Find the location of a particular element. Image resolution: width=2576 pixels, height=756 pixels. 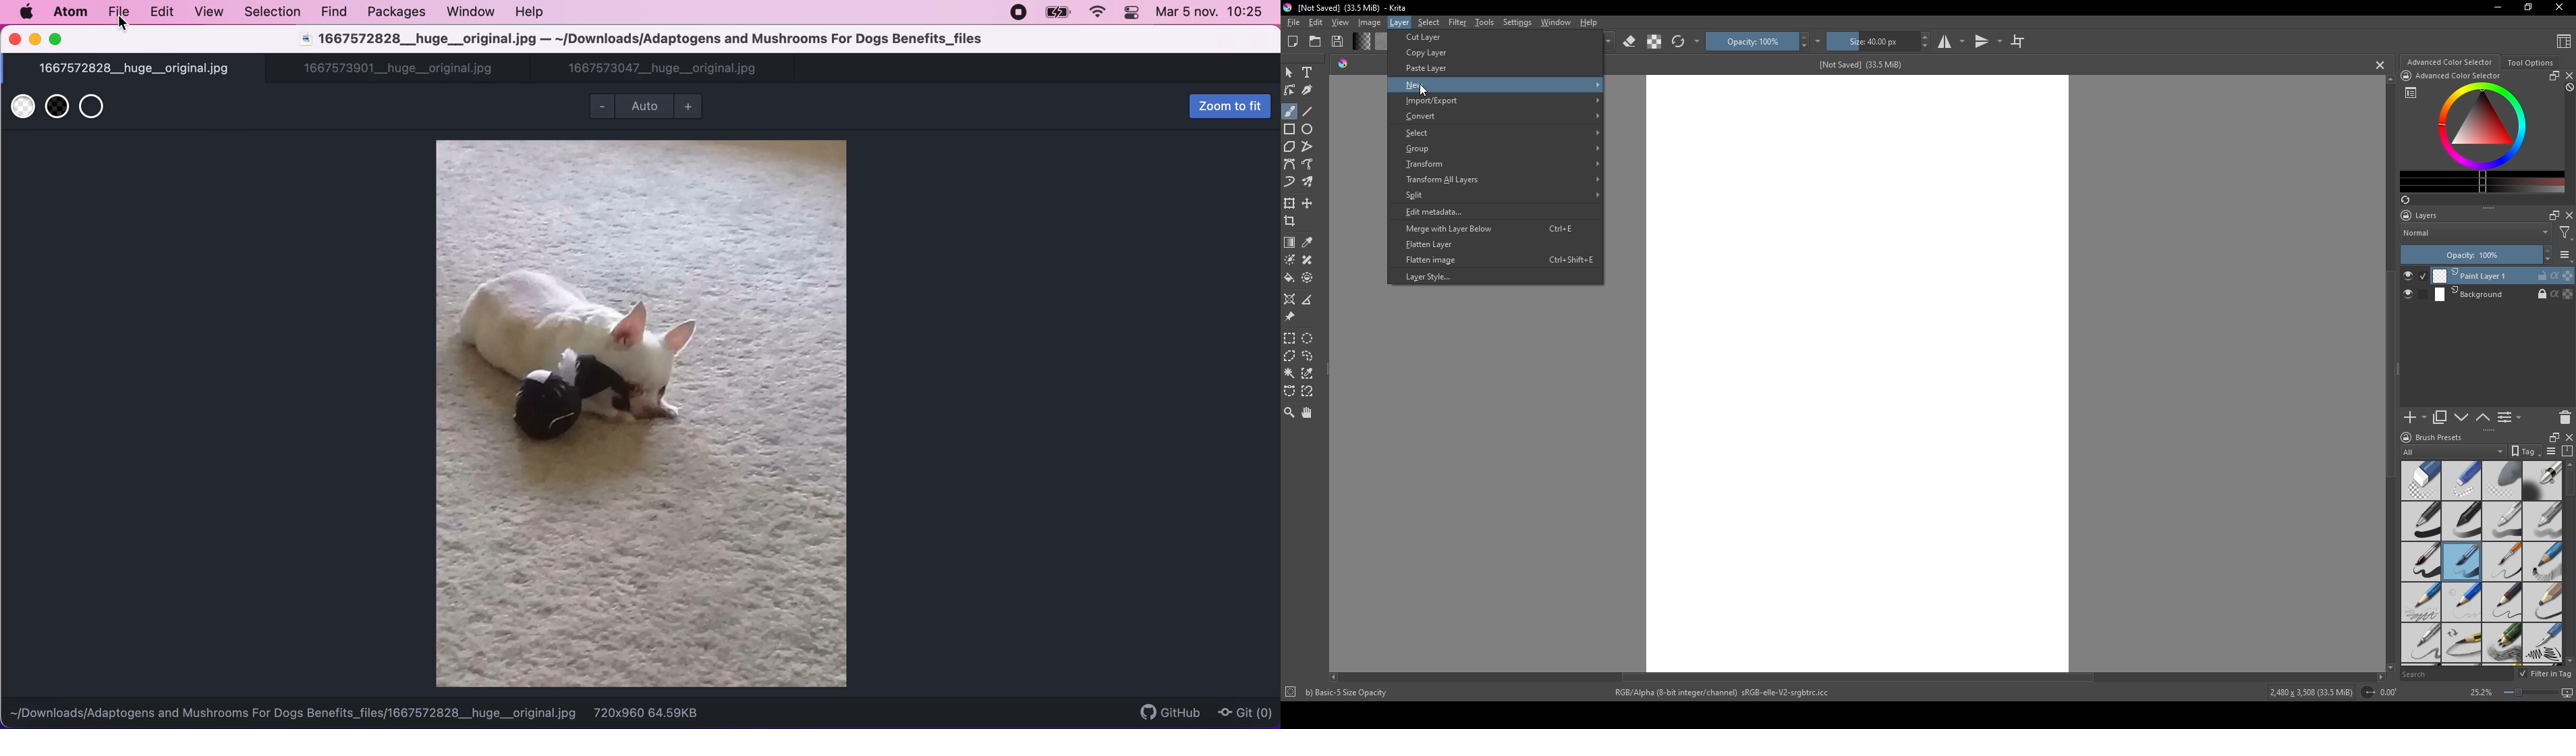

Split is located at coordinates (1499, 195).